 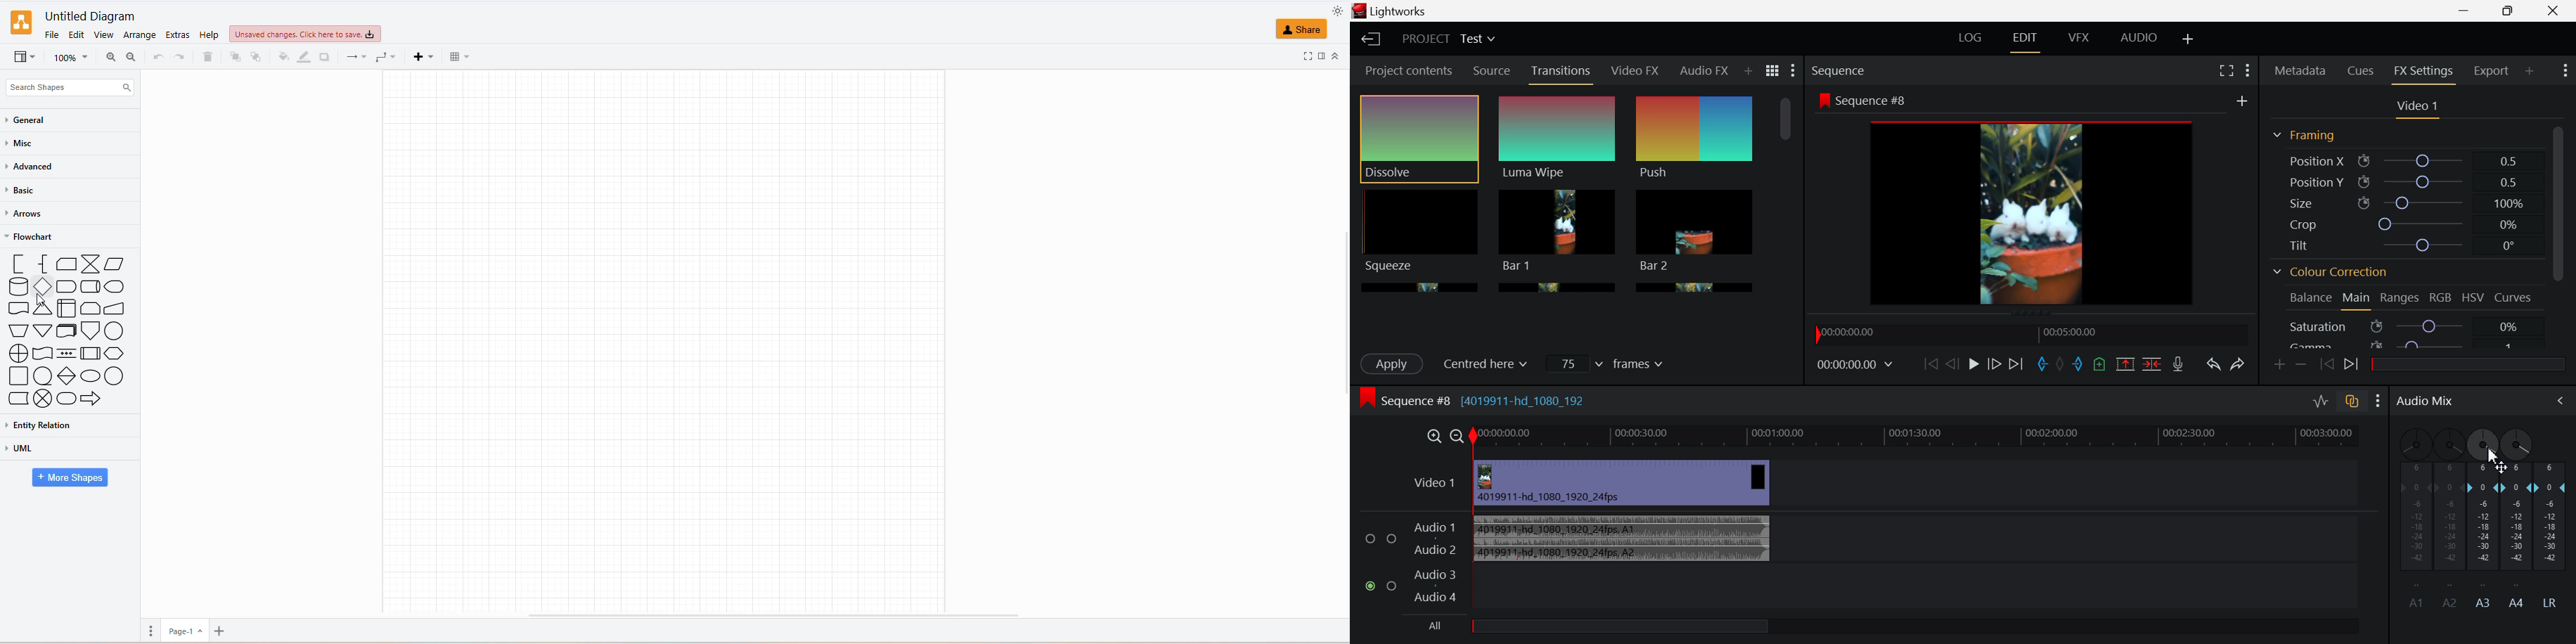 I want to click on TO BACK, so click(x=255, y=57).